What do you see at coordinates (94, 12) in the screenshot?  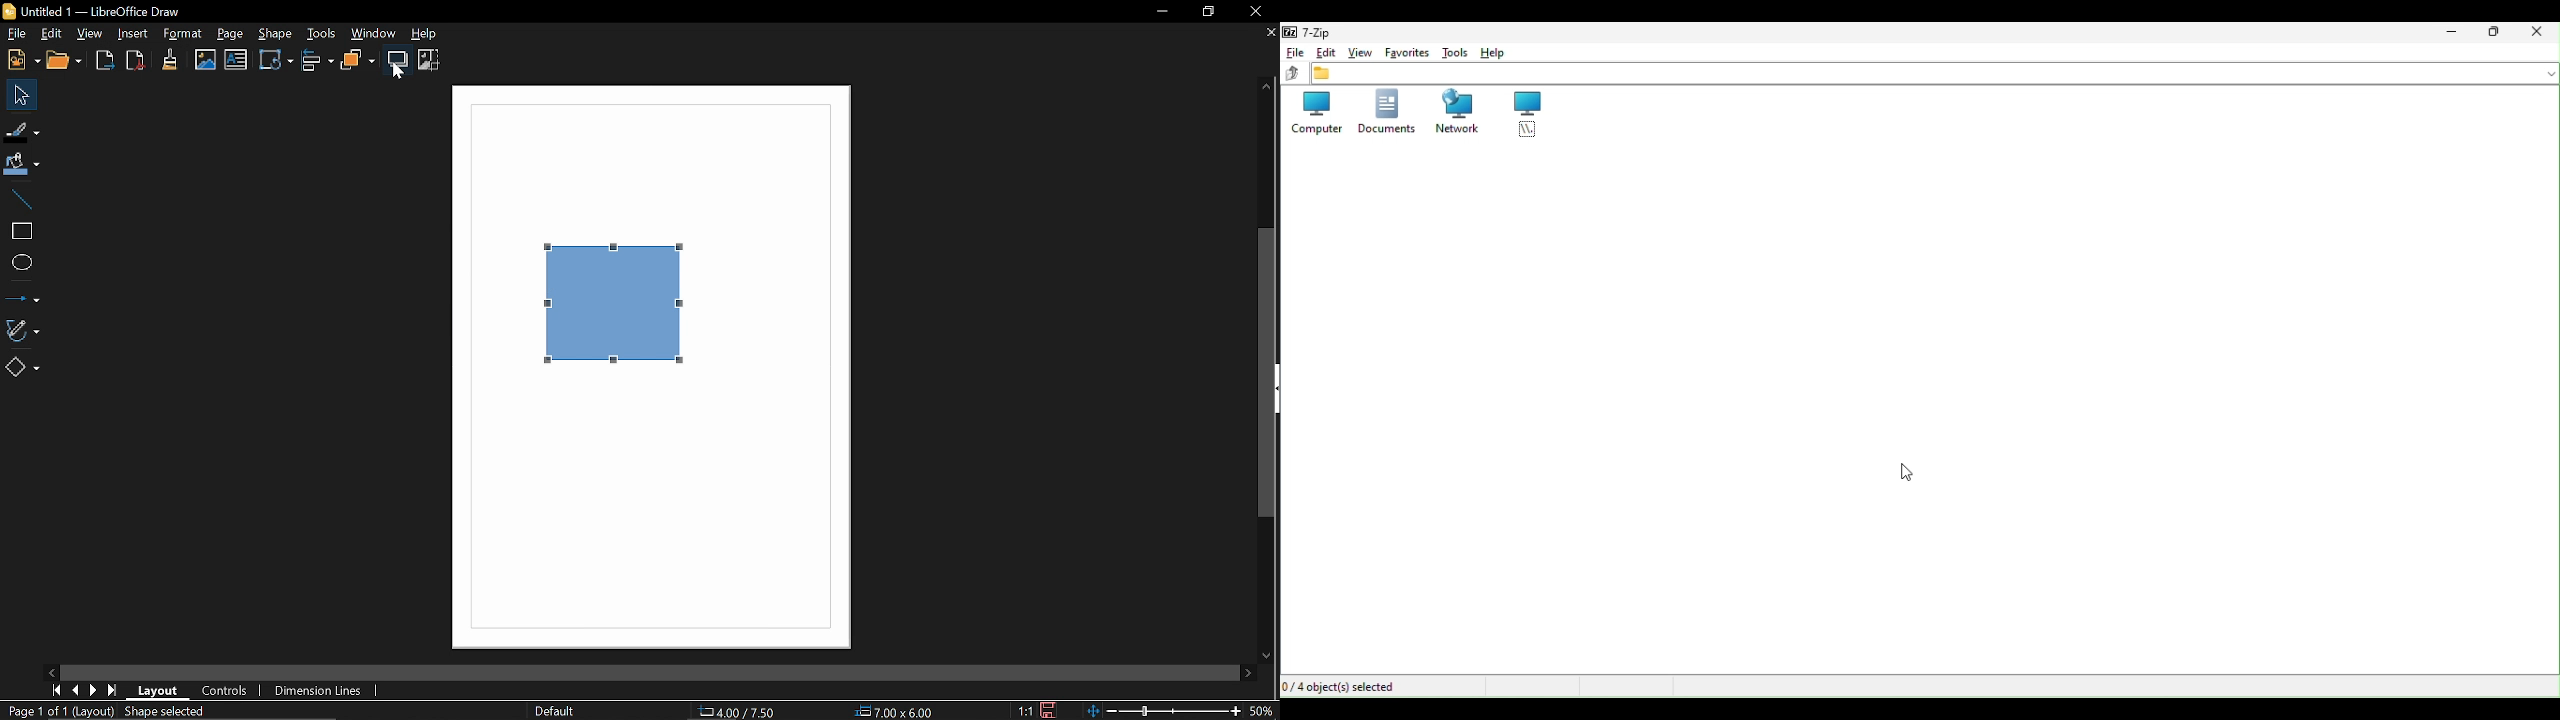 I see `Current window` at bounding box center [94, 12].